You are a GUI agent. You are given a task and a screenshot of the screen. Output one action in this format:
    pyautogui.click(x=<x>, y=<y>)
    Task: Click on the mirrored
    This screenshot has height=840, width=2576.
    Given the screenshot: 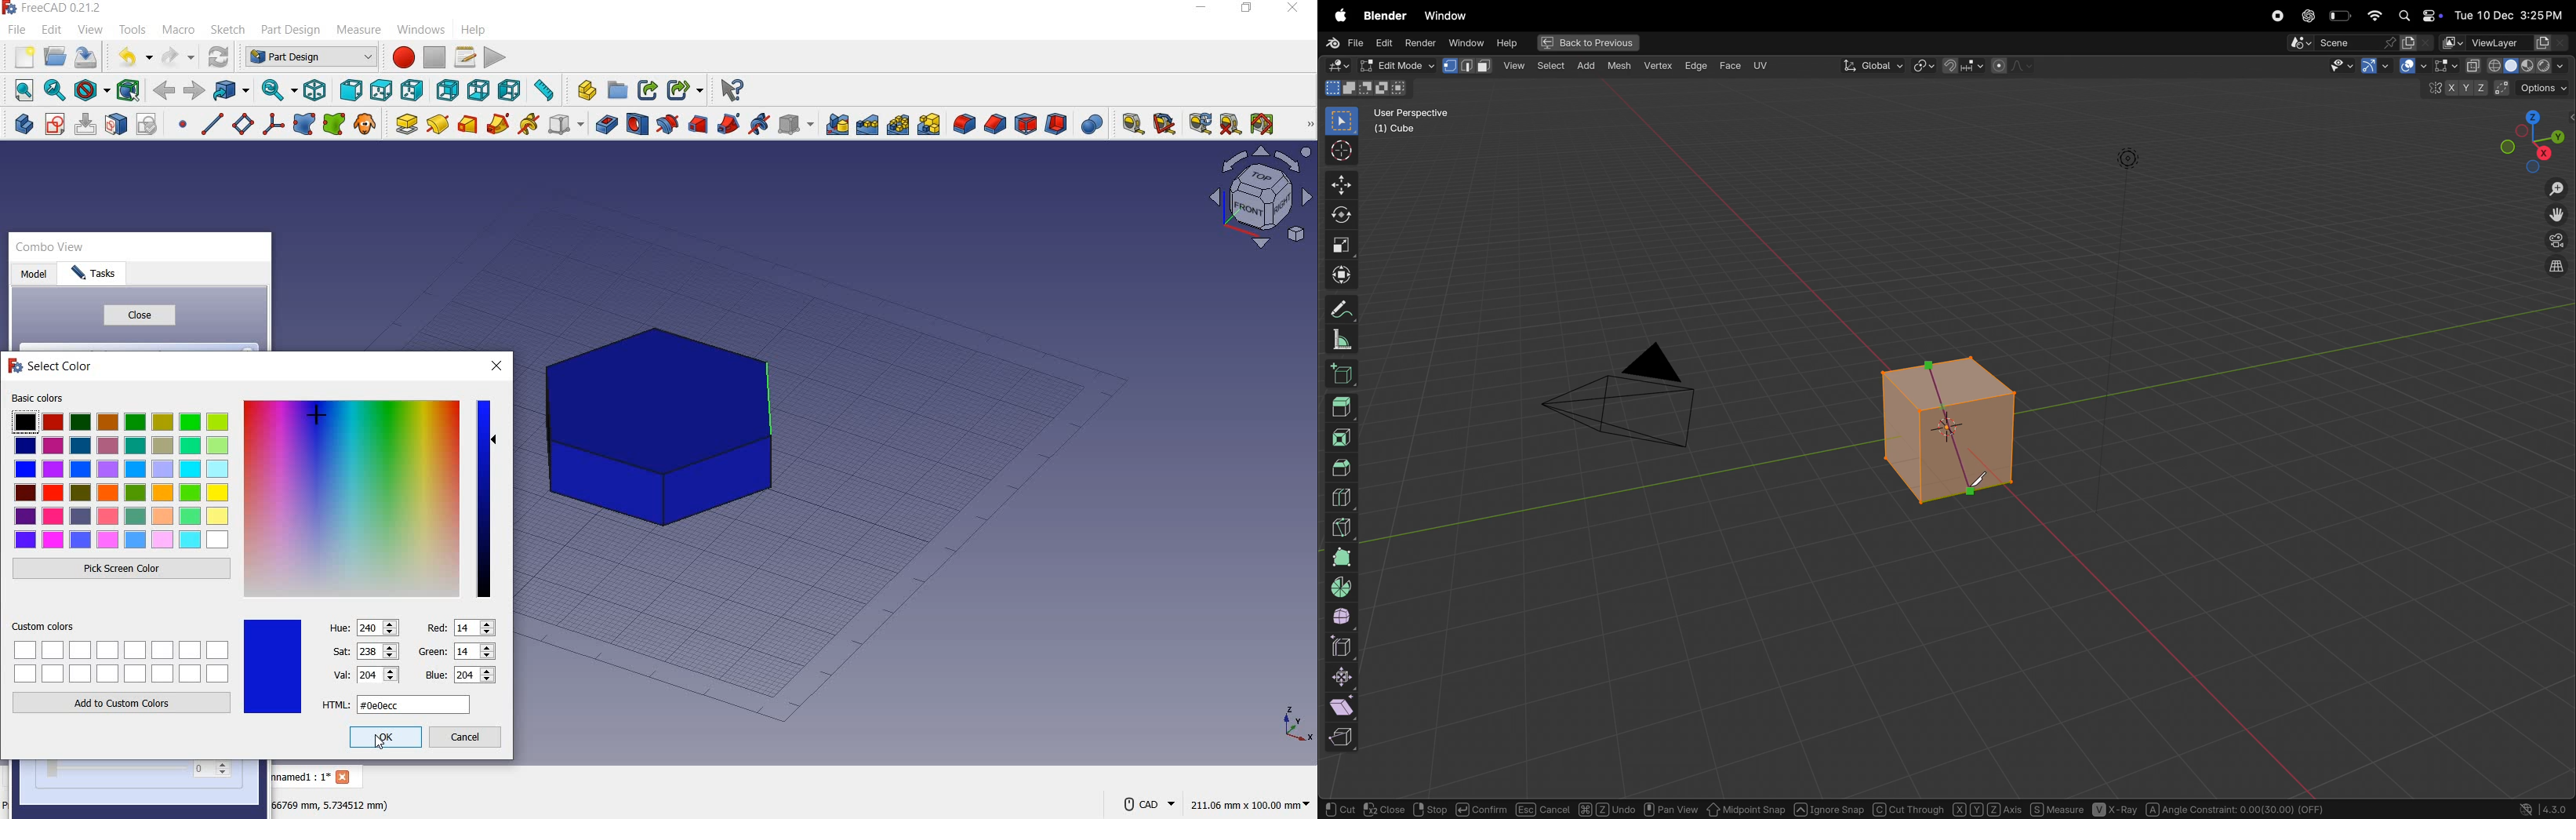 What is the action you would take?
    pyautogui.click(x=837, y=124)
    